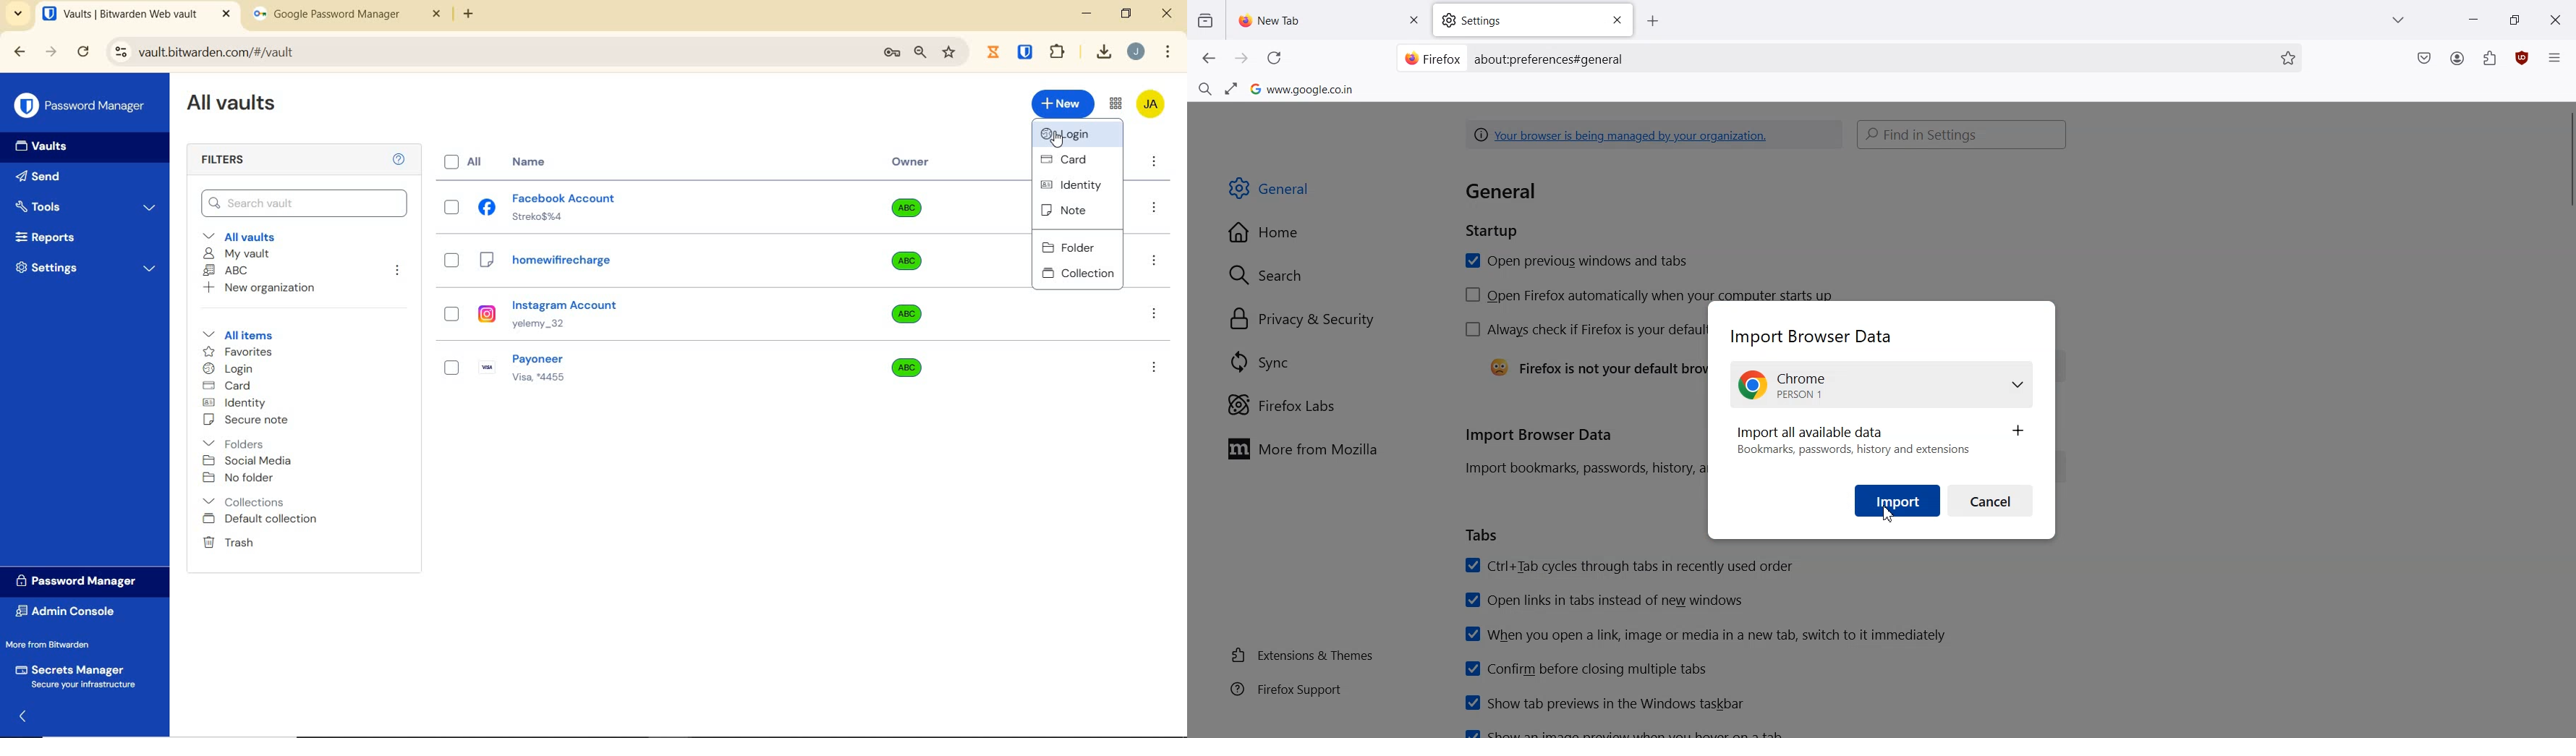  What do you see at coordinates (2287, 58) in the screenshot?
I see `Favorites` at bounding box center [2287, 58].